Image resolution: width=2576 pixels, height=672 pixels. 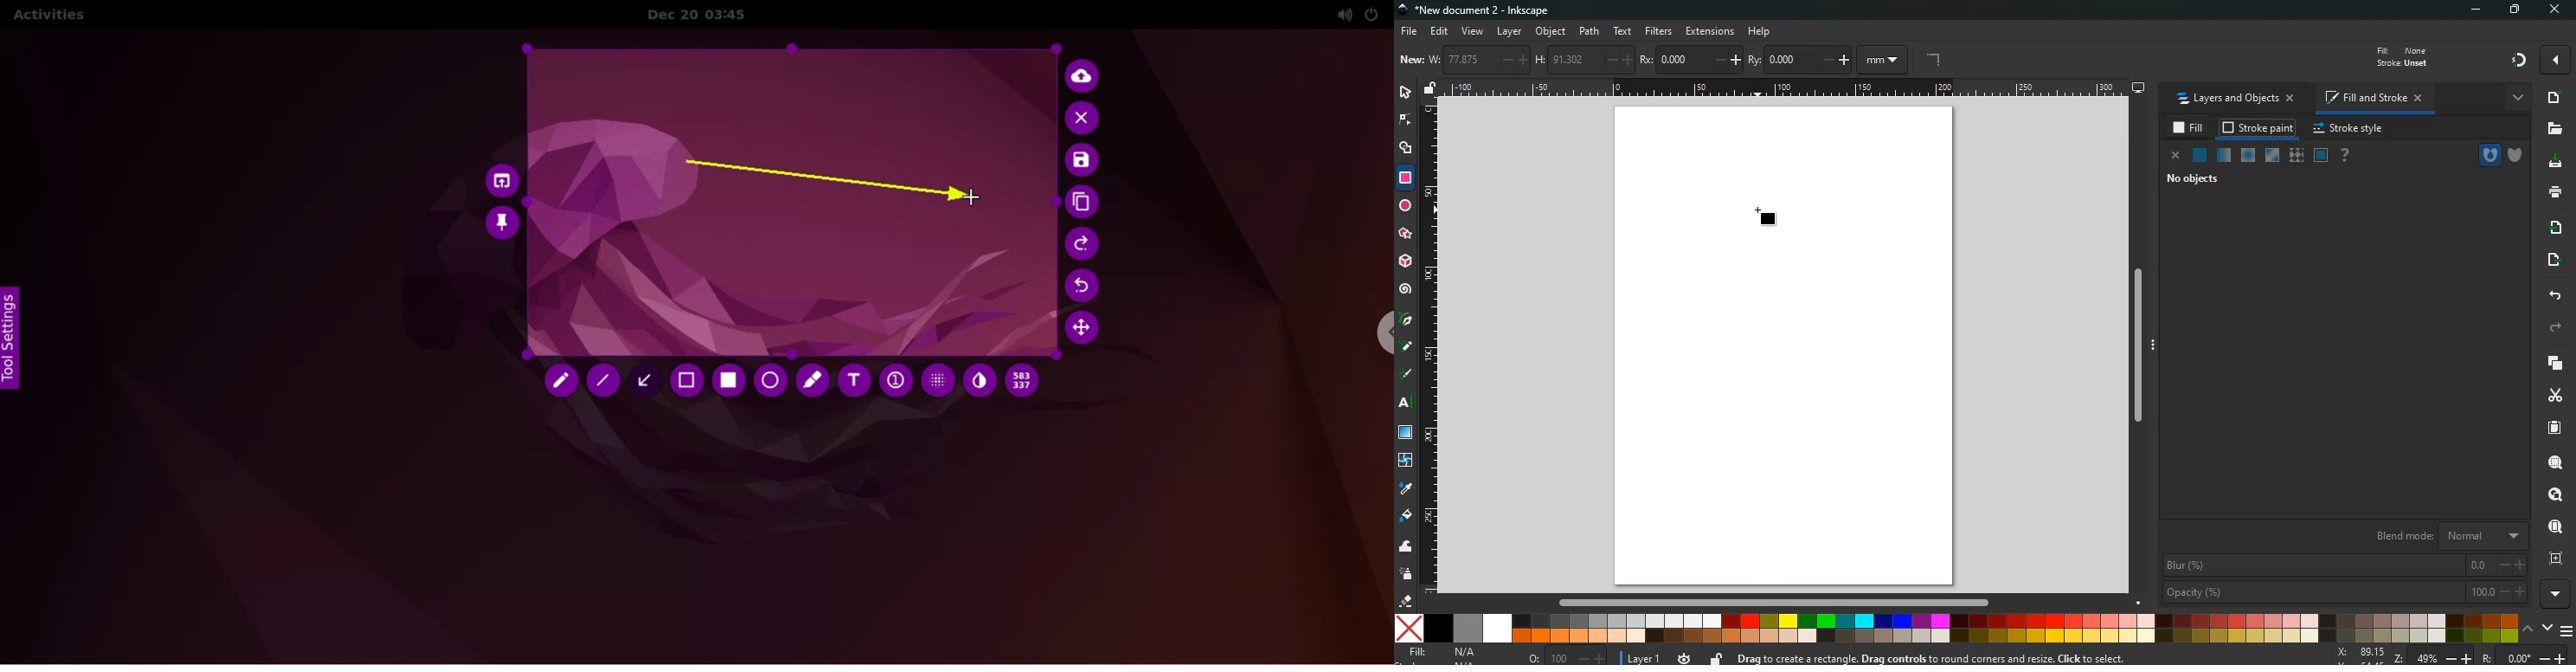 What do you see at coordinates (1710, 31) in the screenshot?
I see `extensions` at bounding box center [1710, 31].